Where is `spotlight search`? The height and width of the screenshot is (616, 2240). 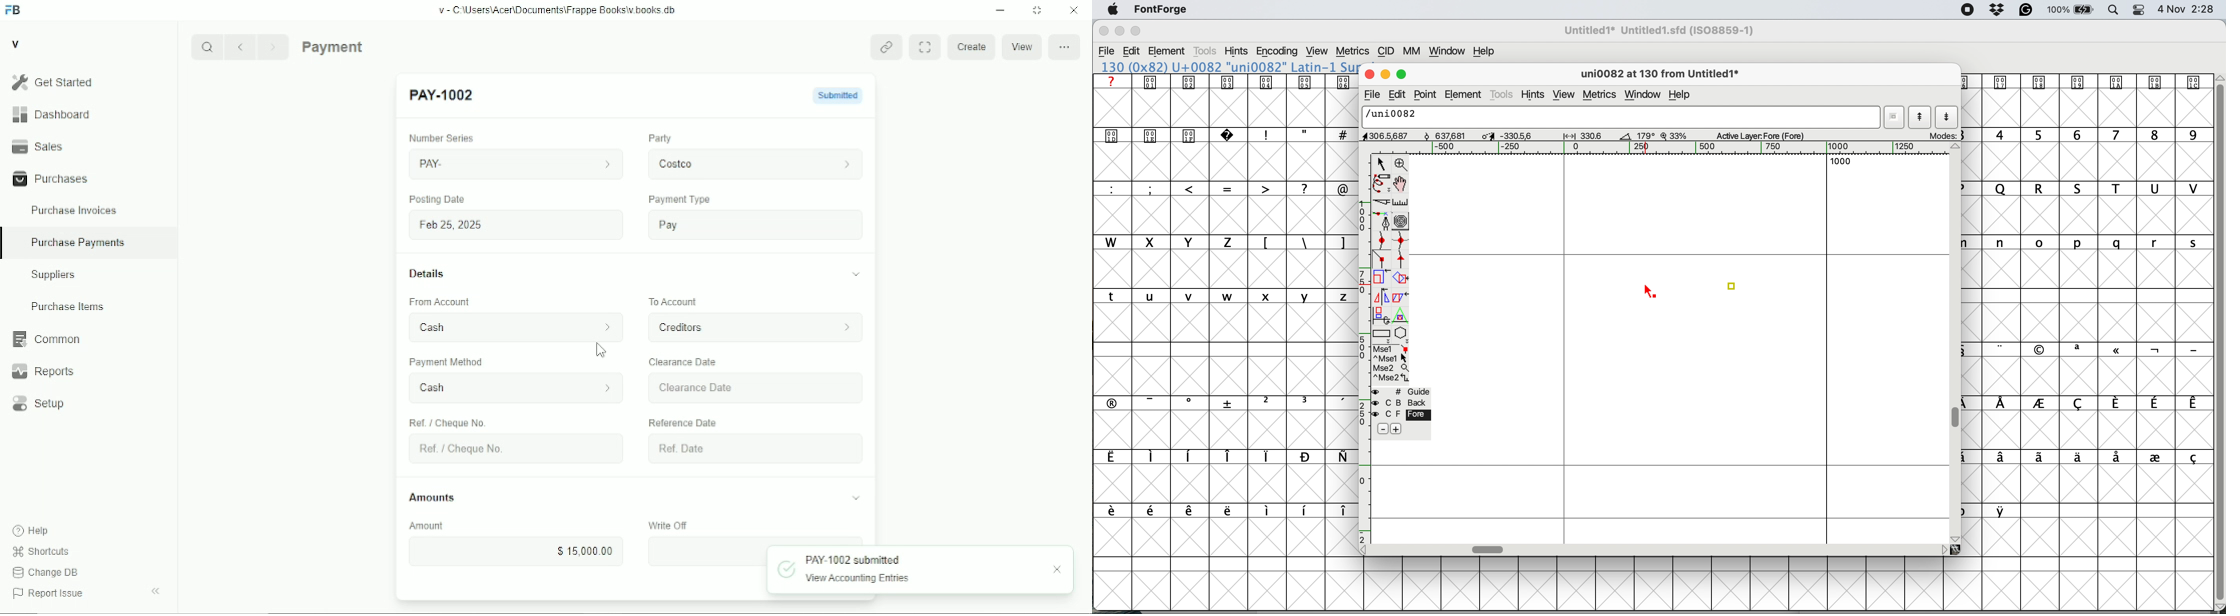
spotlight search is located at coordinates (2112, 11).